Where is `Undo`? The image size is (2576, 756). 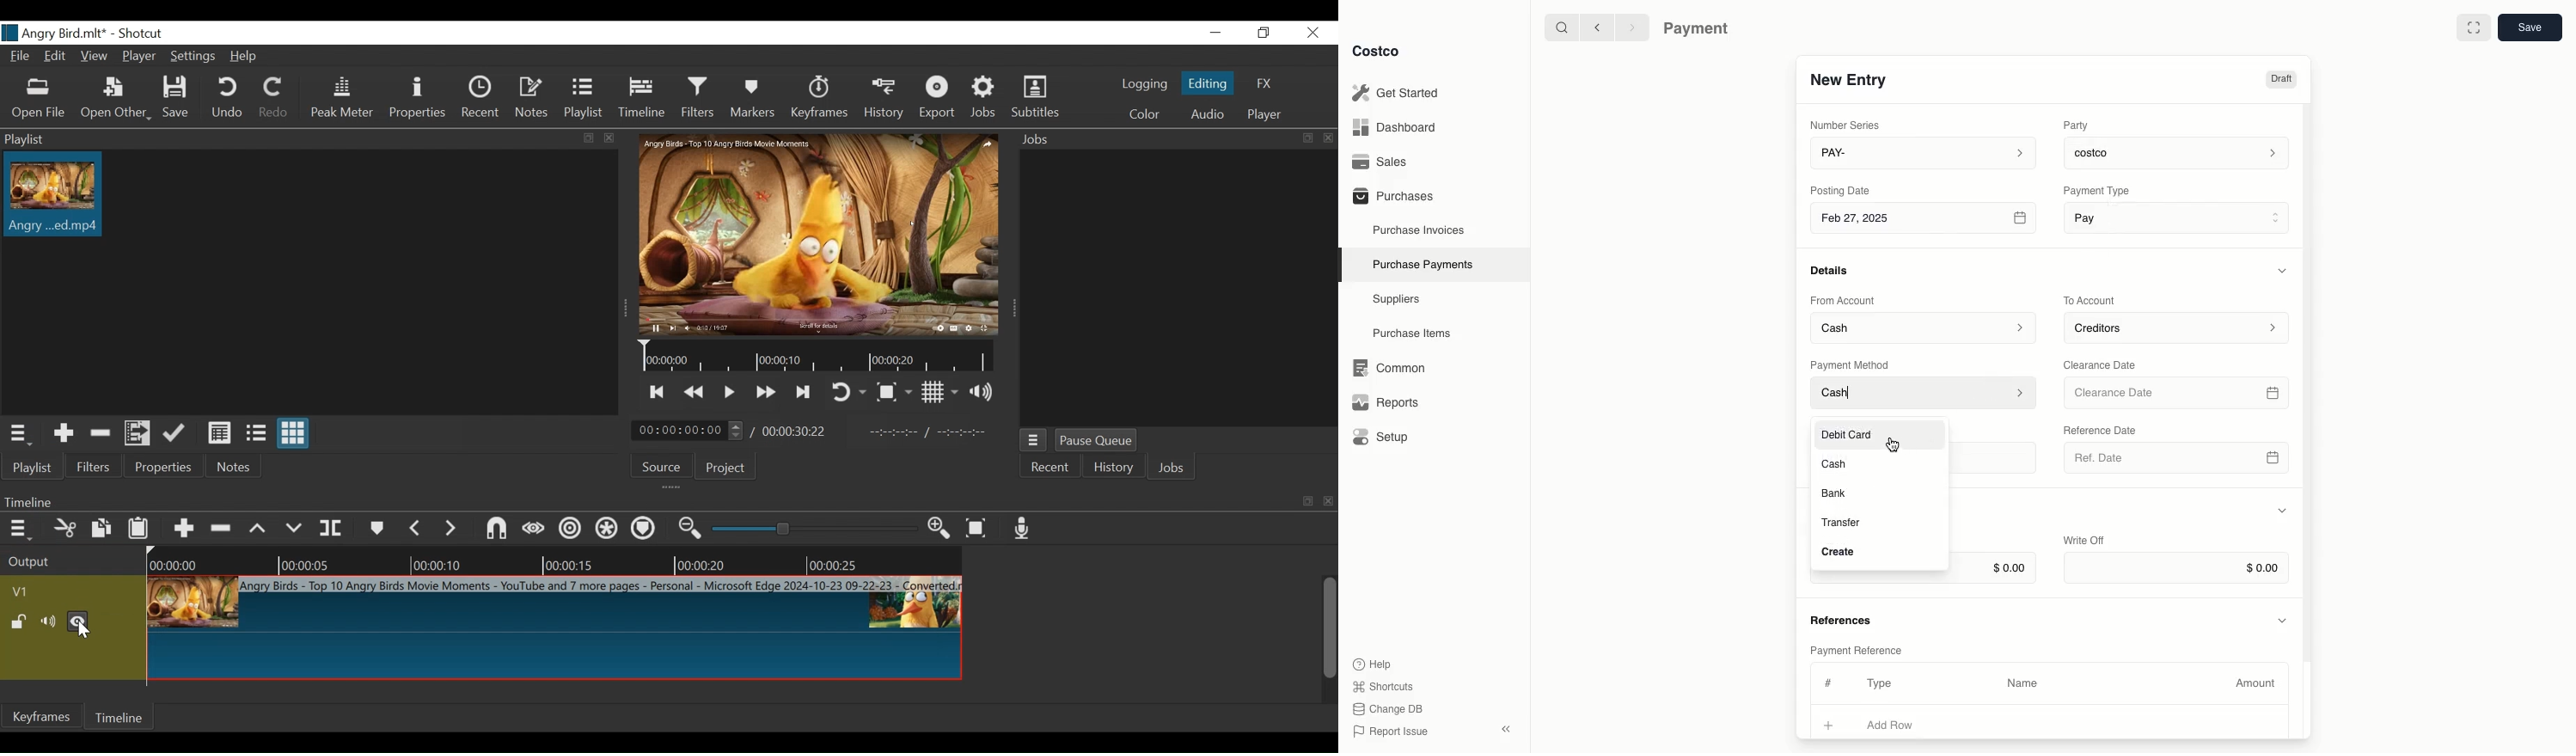
Undo is located at coordinates (227, 98).